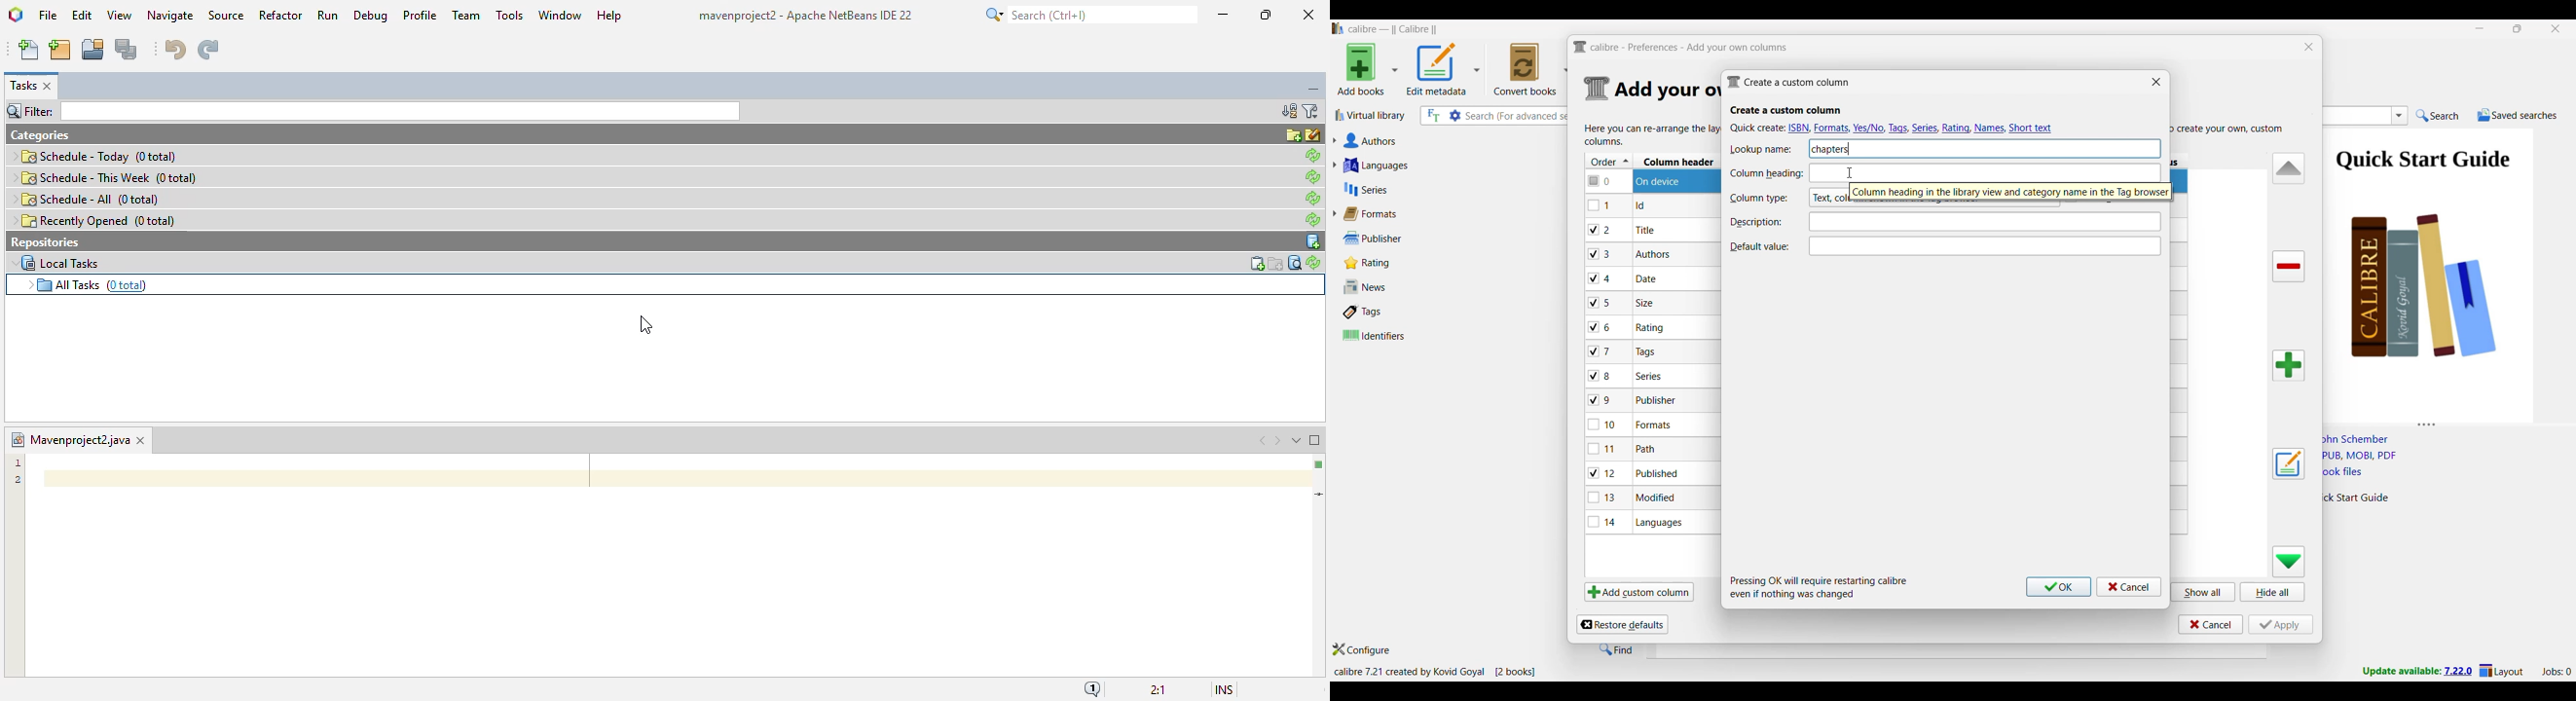  I want to click on Logo of current settings, so click(1597, 89).